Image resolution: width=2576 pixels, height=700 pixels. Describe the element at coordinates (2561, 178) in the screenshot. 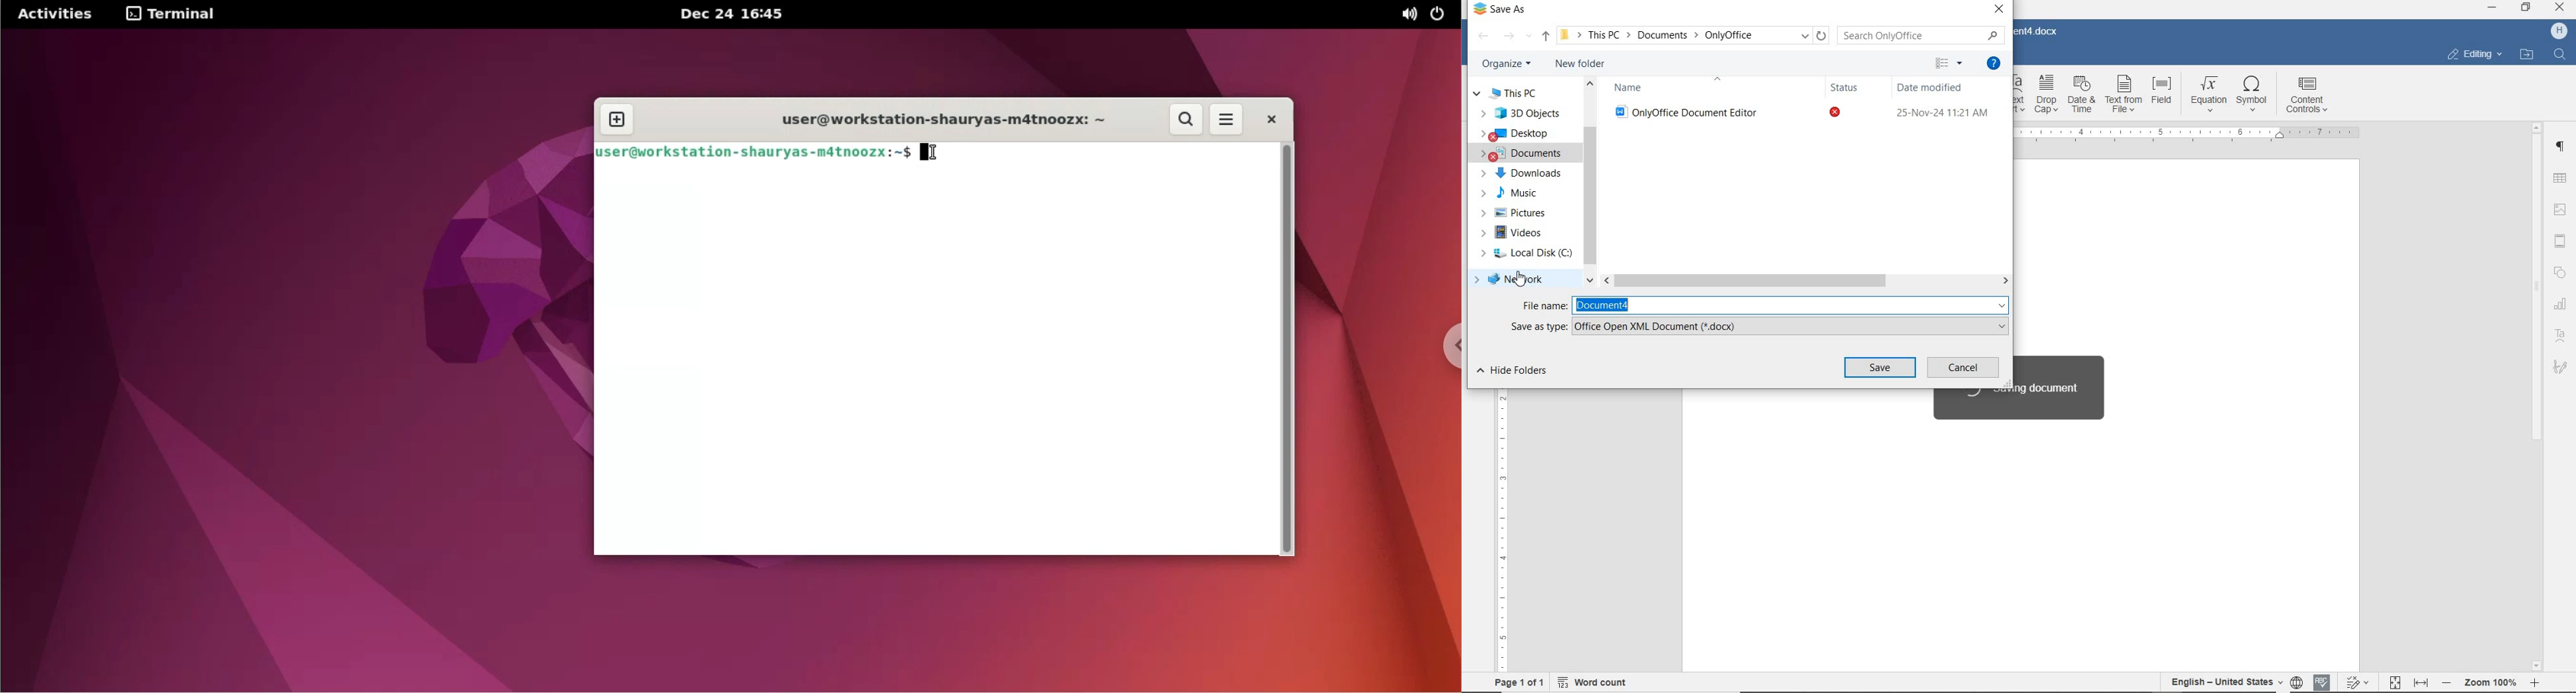

I see `insert table` at that location.